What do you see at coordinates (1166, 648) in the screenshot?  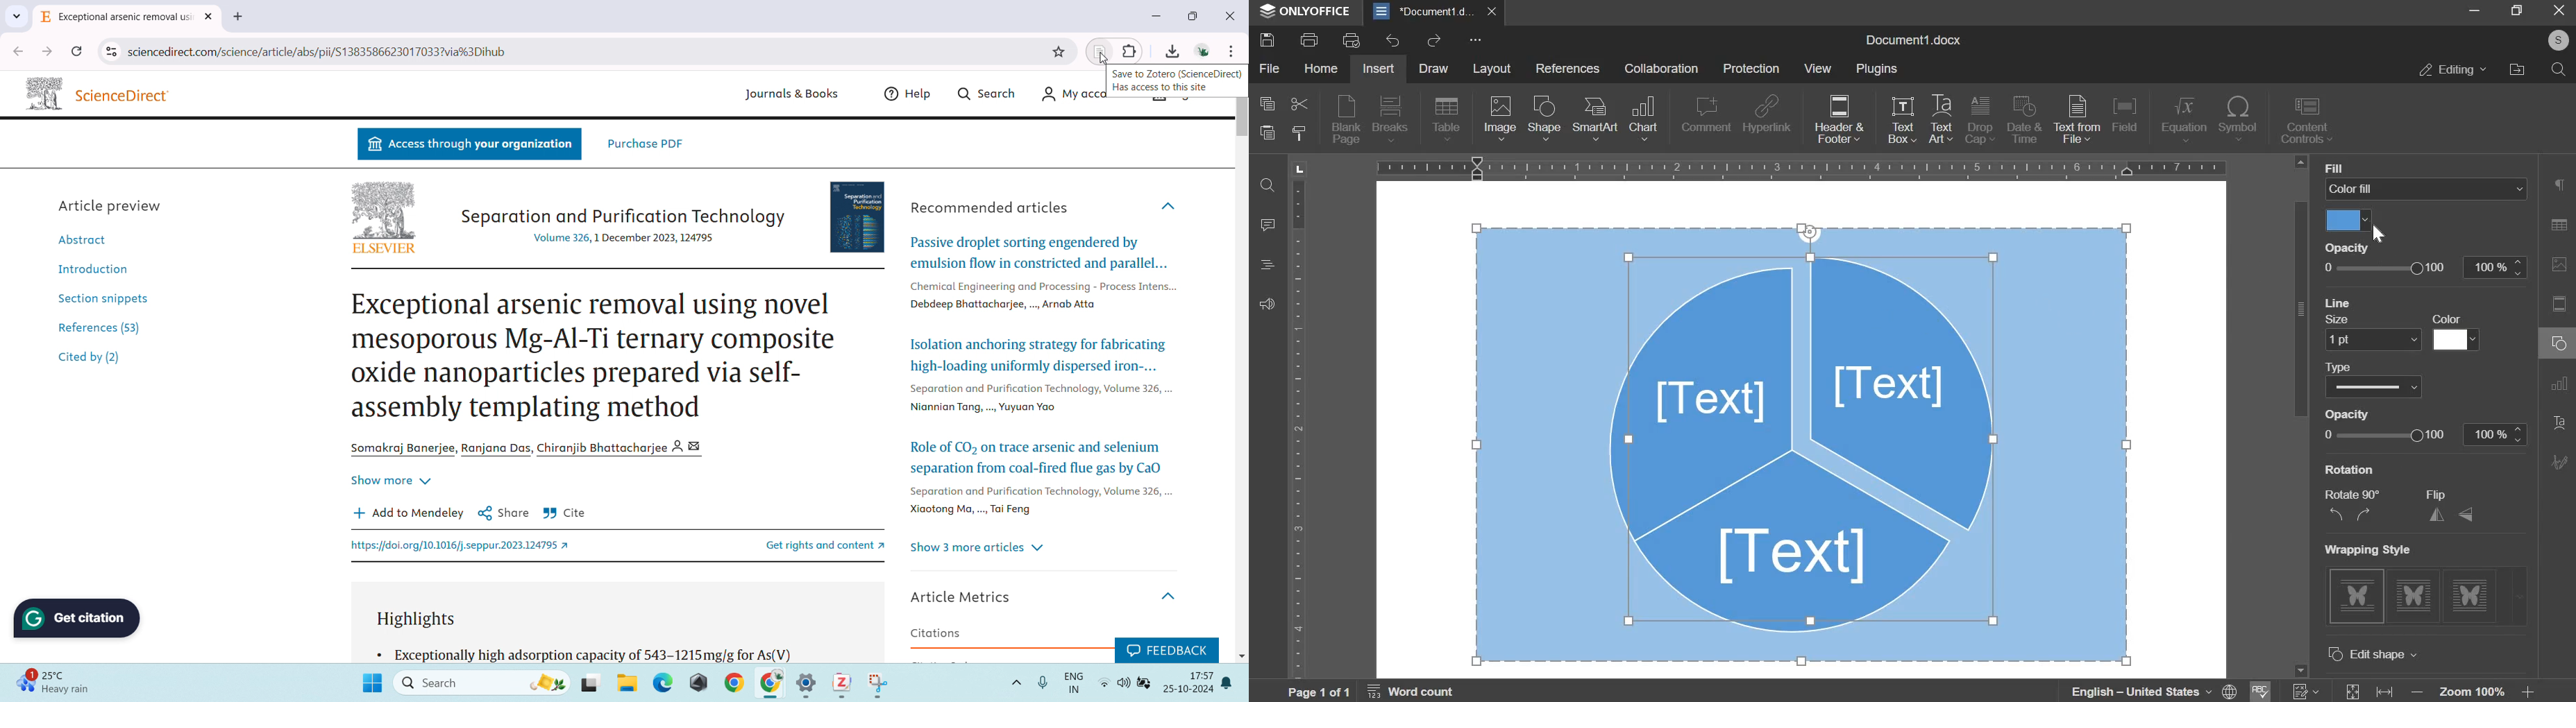 I see `Feedback` at bounding box center [1166, 648].